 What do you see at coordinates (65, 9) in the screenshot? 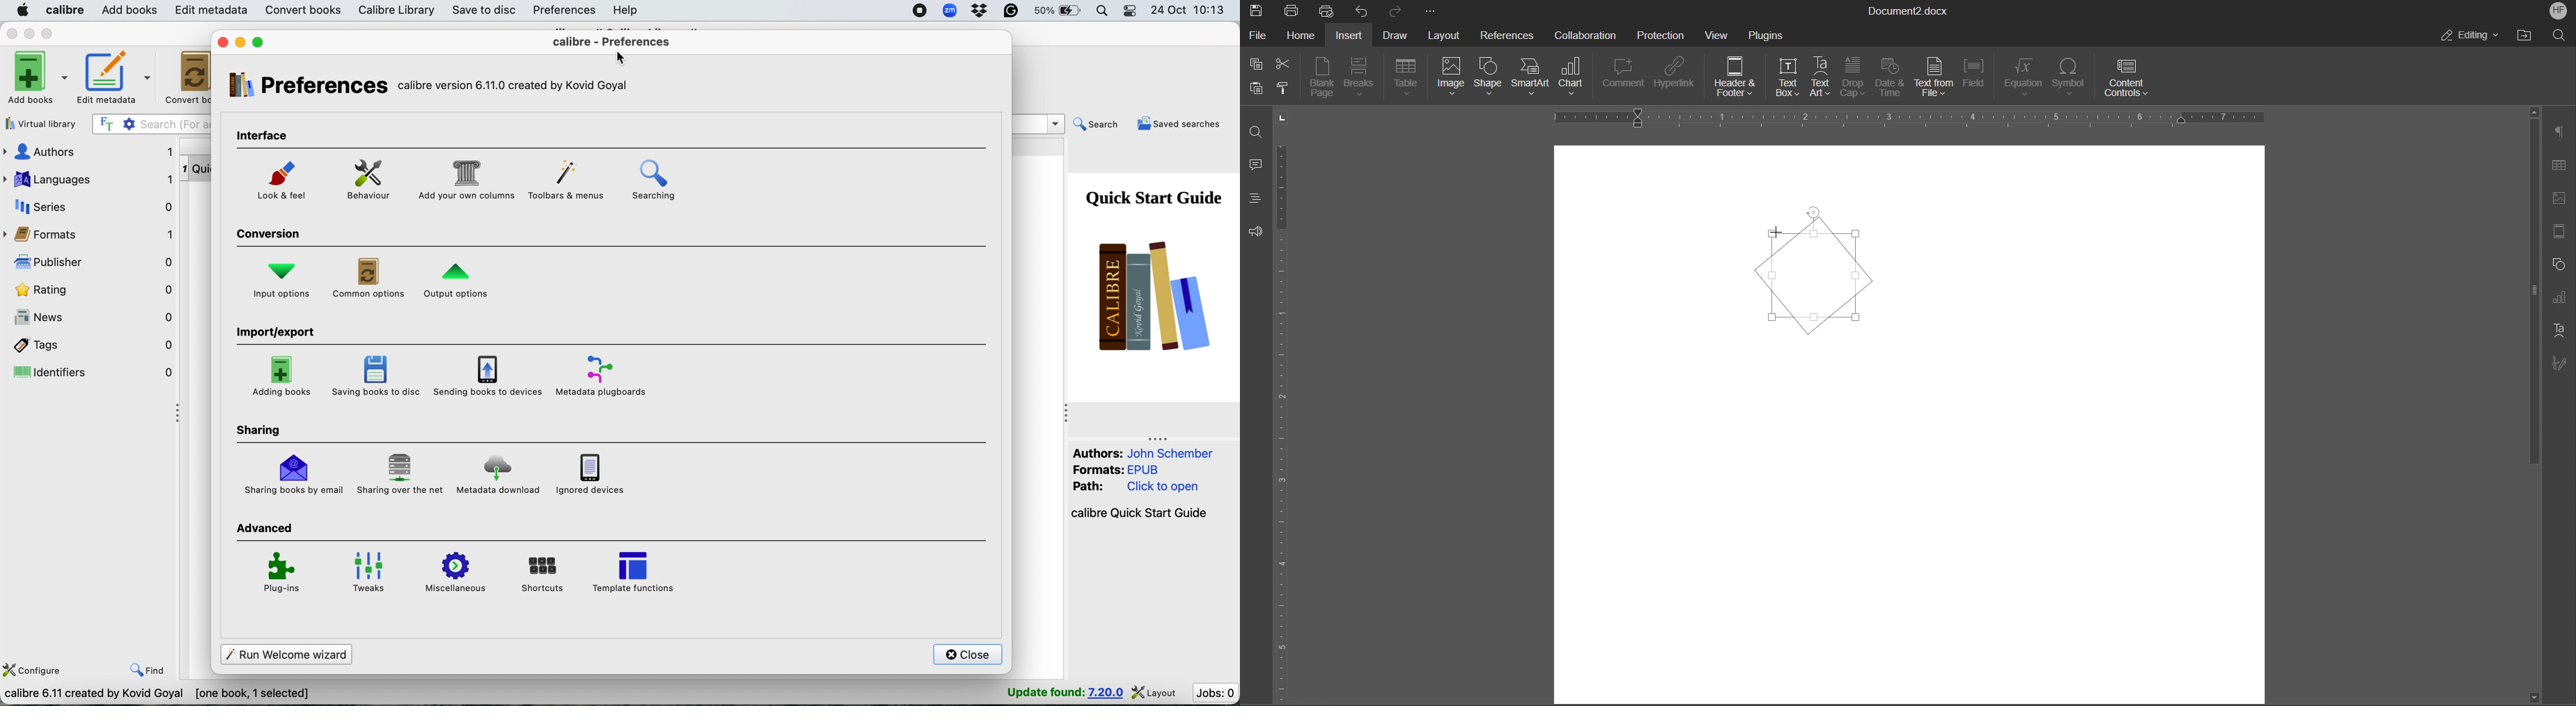
I see `calibre` at bounding box center [65, 9].